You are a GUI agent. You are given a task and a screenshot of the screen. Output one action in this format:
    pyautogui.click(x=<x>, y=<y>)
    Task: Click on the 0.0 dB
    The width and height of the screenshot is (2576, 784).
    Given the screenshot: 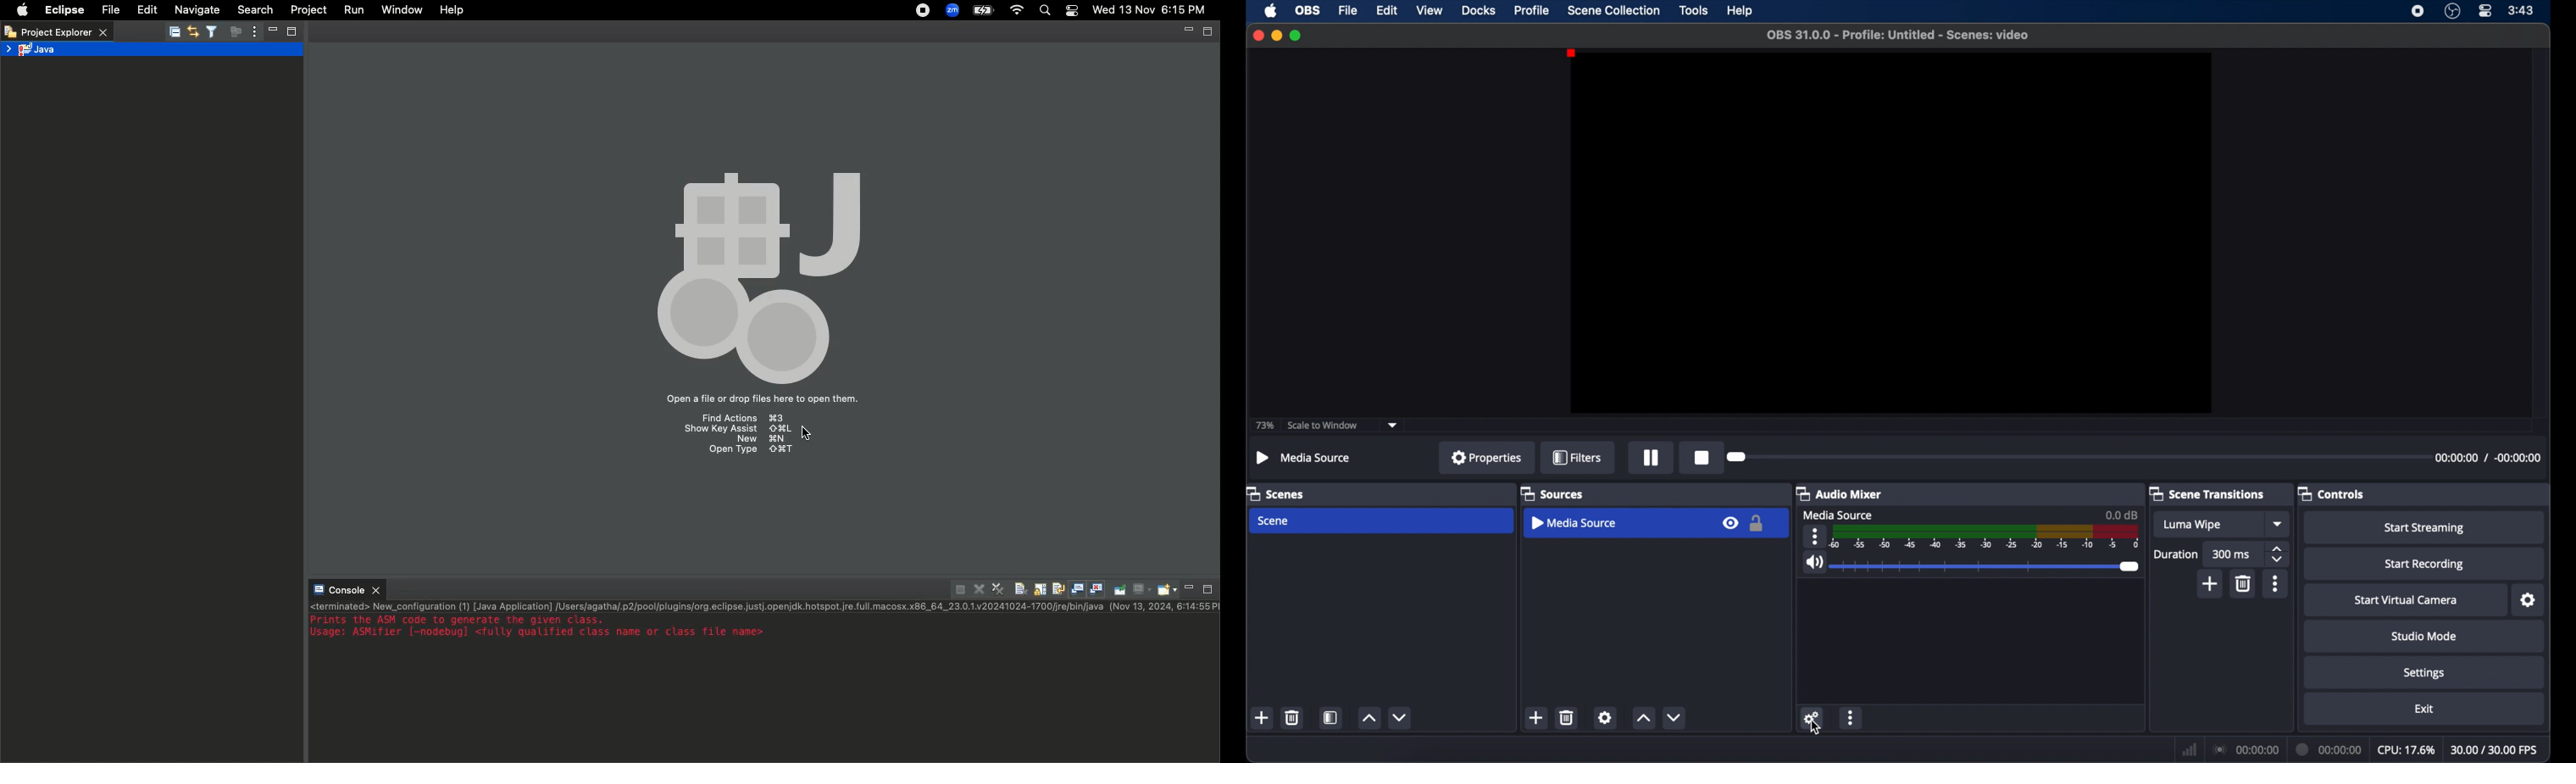 What is the action you would take?
    pyautogui.click(x=2122, y=514)
    